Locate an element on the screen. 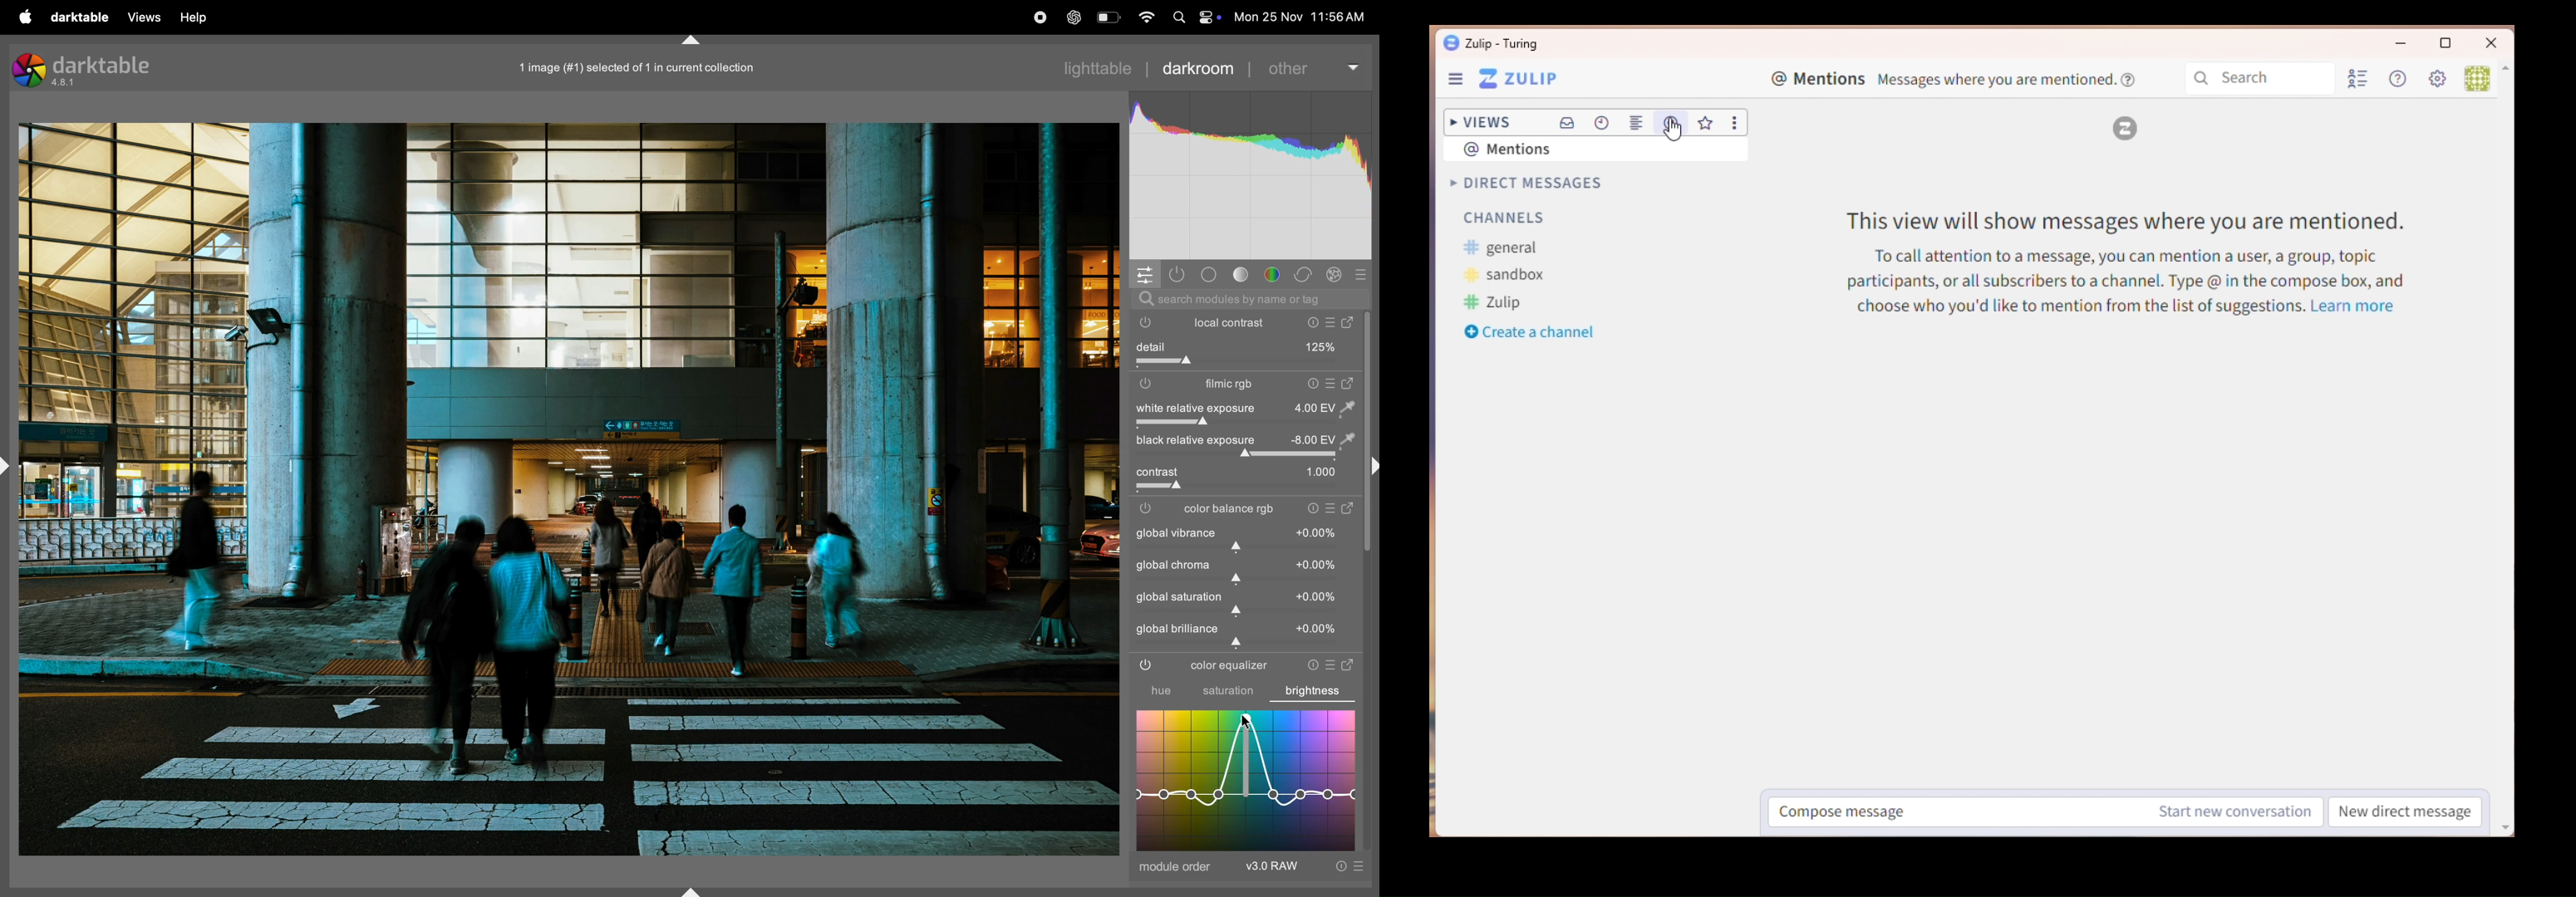 The width and height of the screenshot is (2576, 924). on screen message is located at coordinates (2133, 262).